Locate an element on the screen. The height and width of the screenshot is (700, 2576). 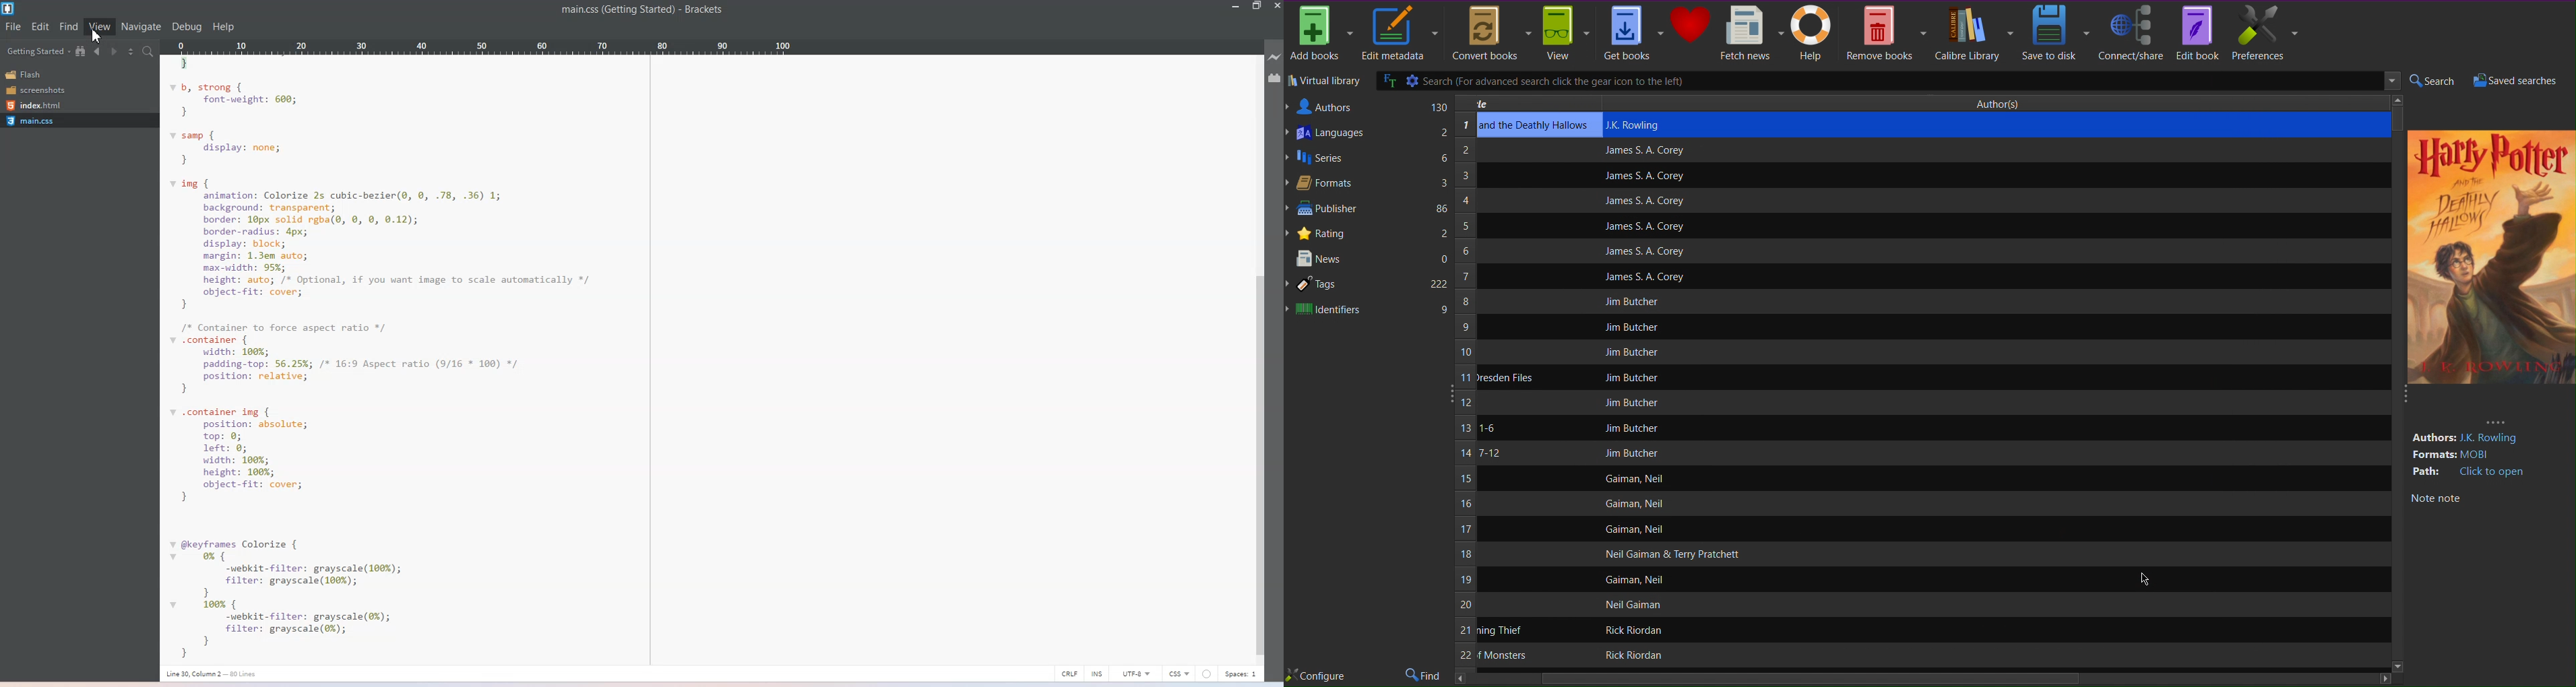
Jim Butcher is located at coordinates (1635, 377).